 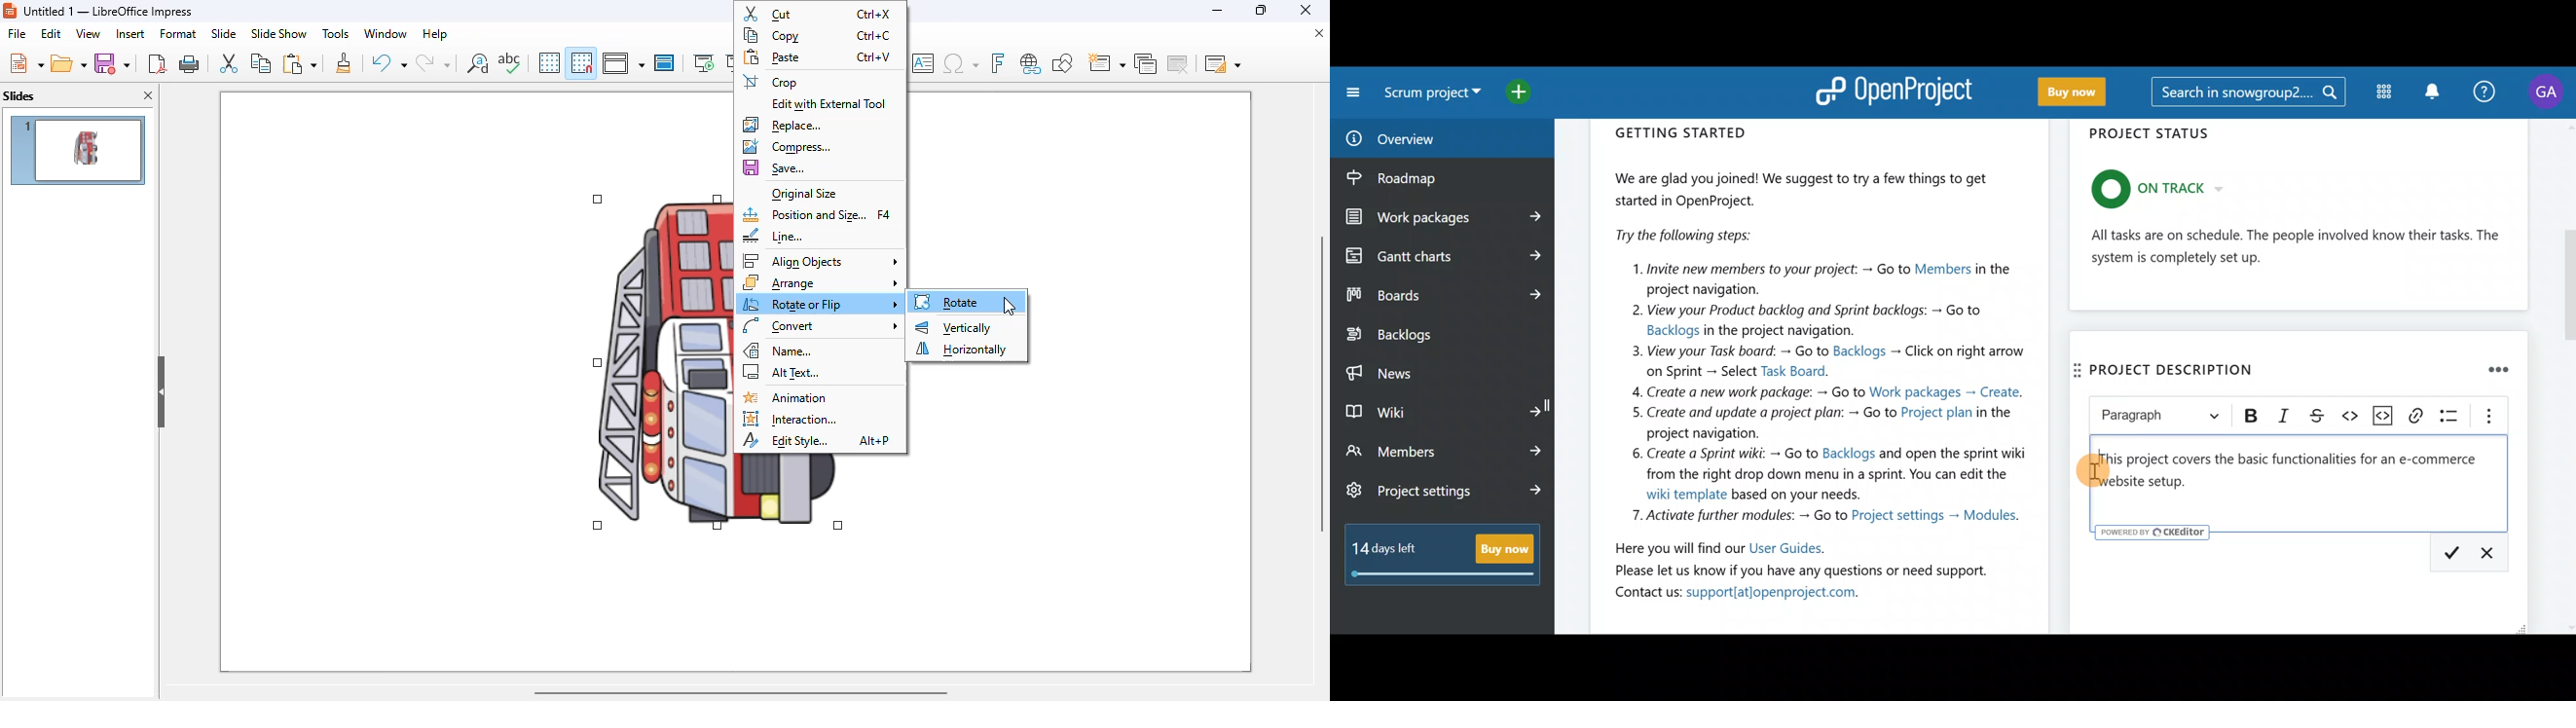 I want to click on display views, so click(x=624, y=62).